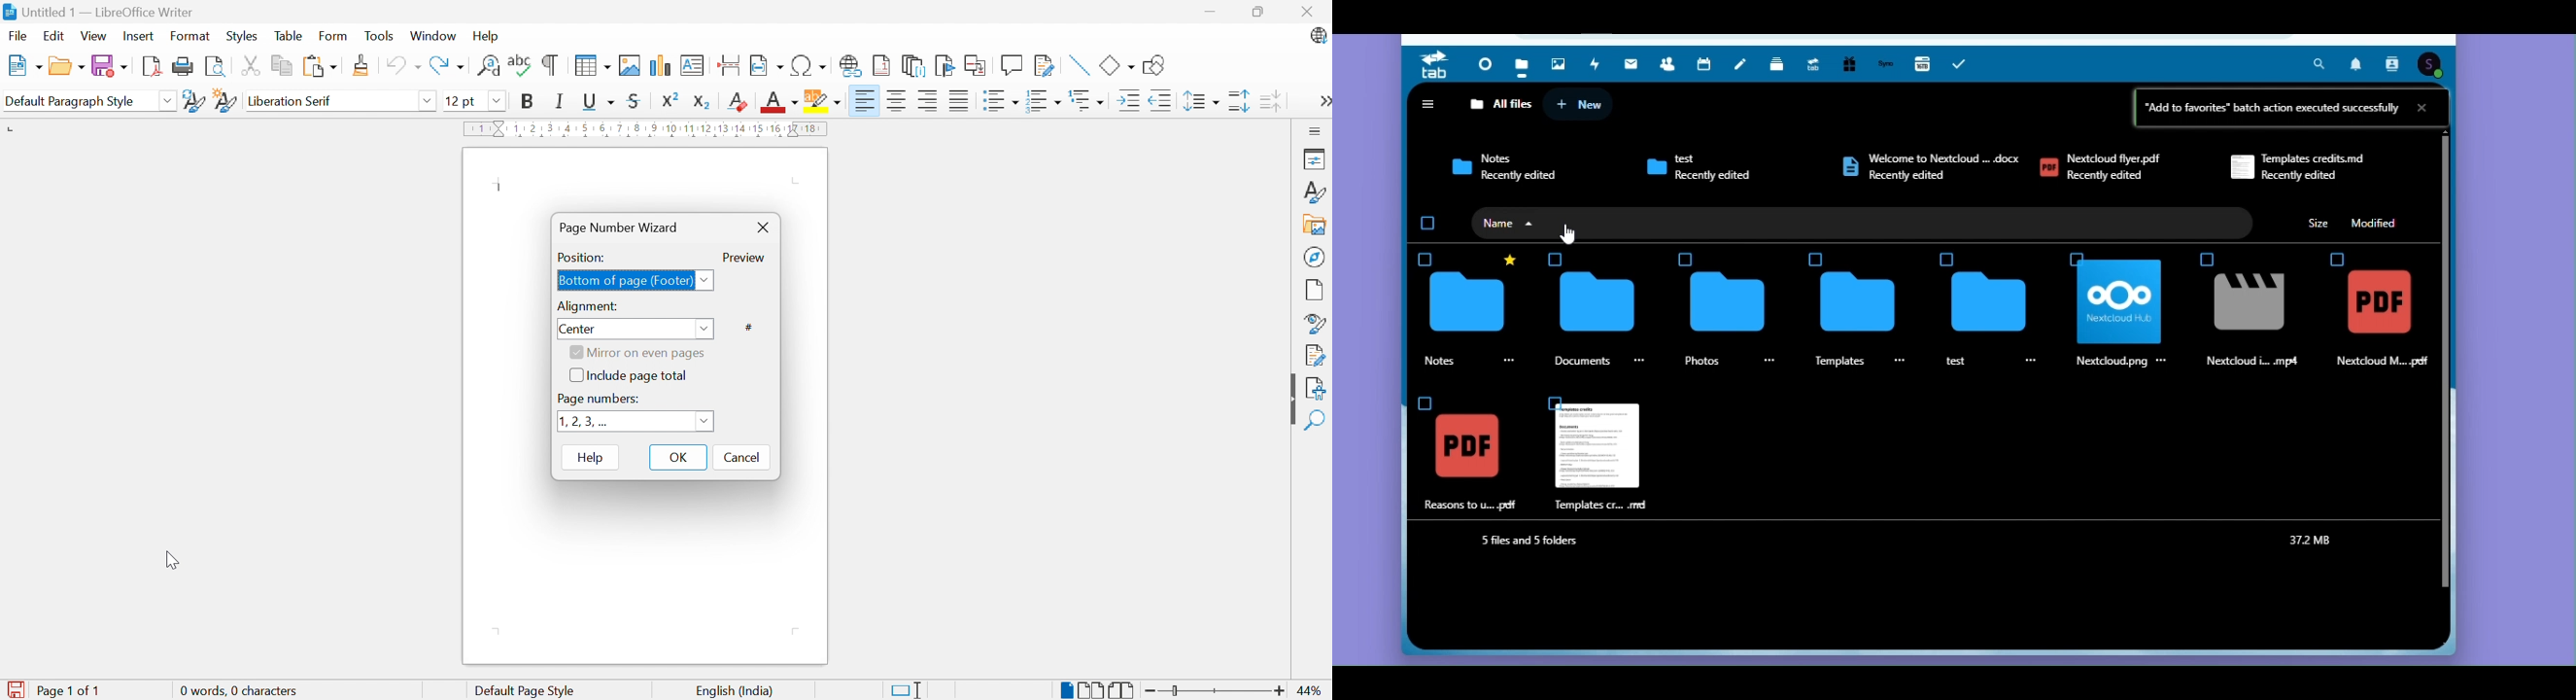 Image resolution: width=2576 pixels, height=700 pixels. Describe the element at coordinates (928, 101) in the screenshot. I see `Align right` at that location.